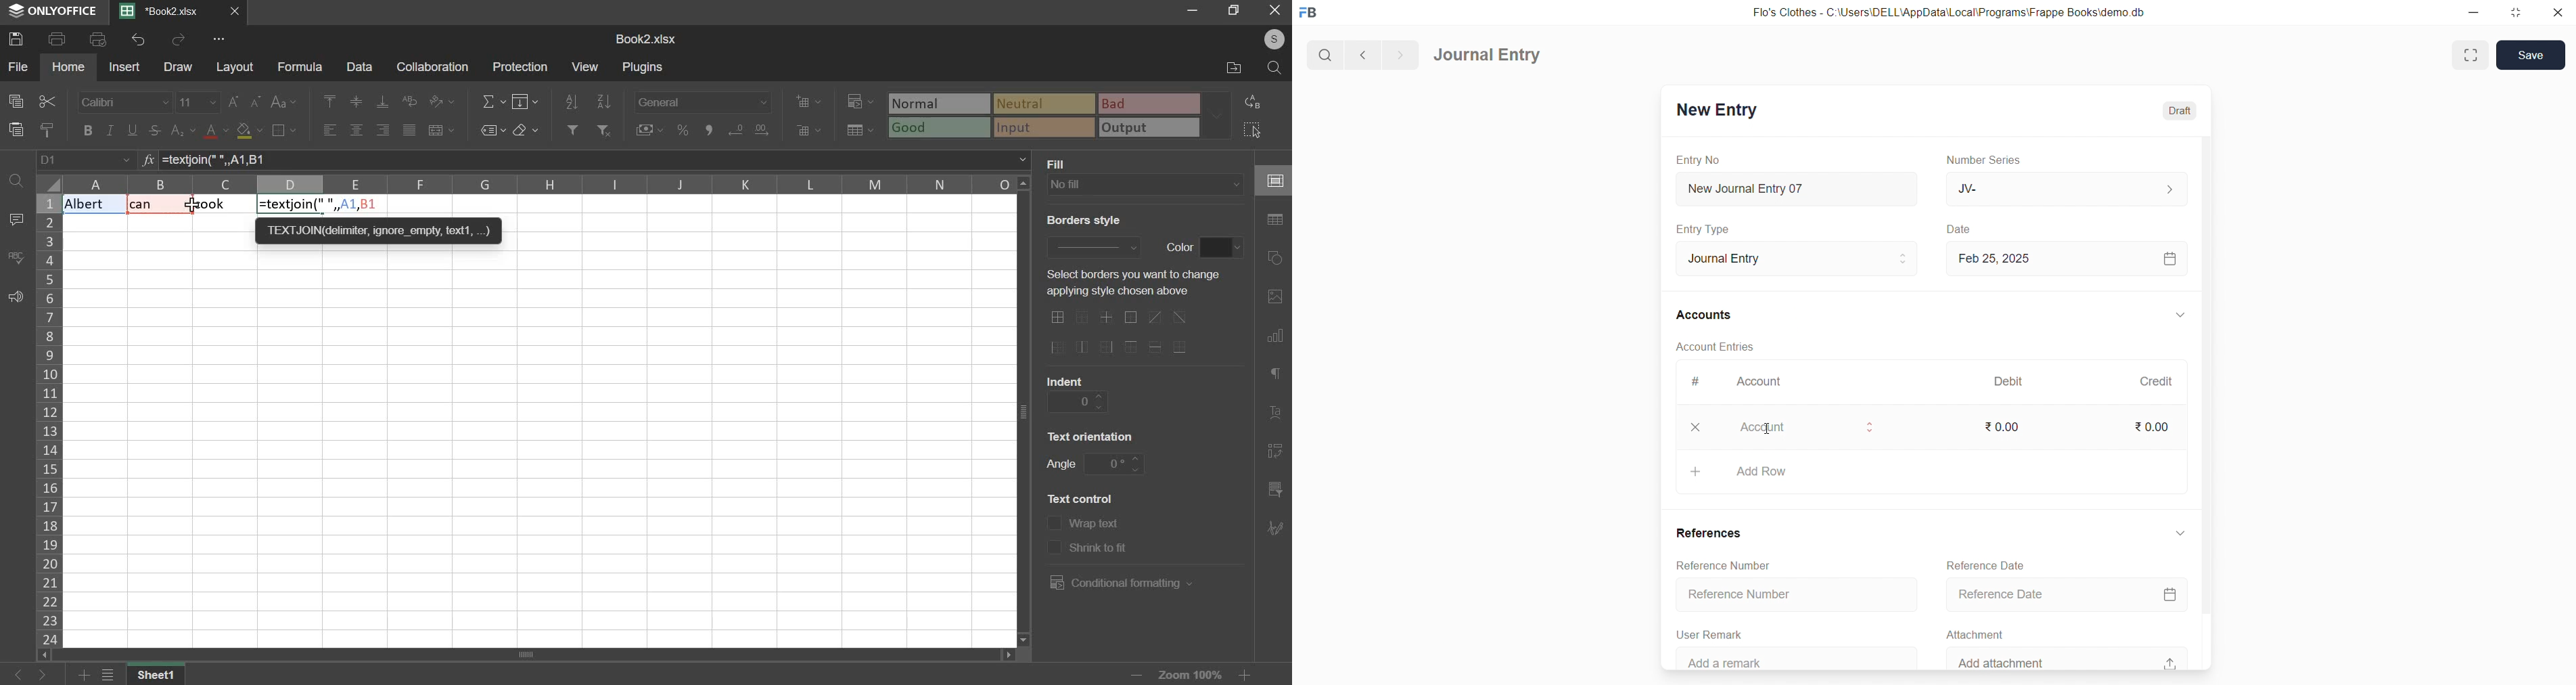 Image resolution: width=2576 pixels, height=700 pixels. What do you see at coordinates (15, 179) in the screenshot?
I see `find` at bounding box center [15, 179].